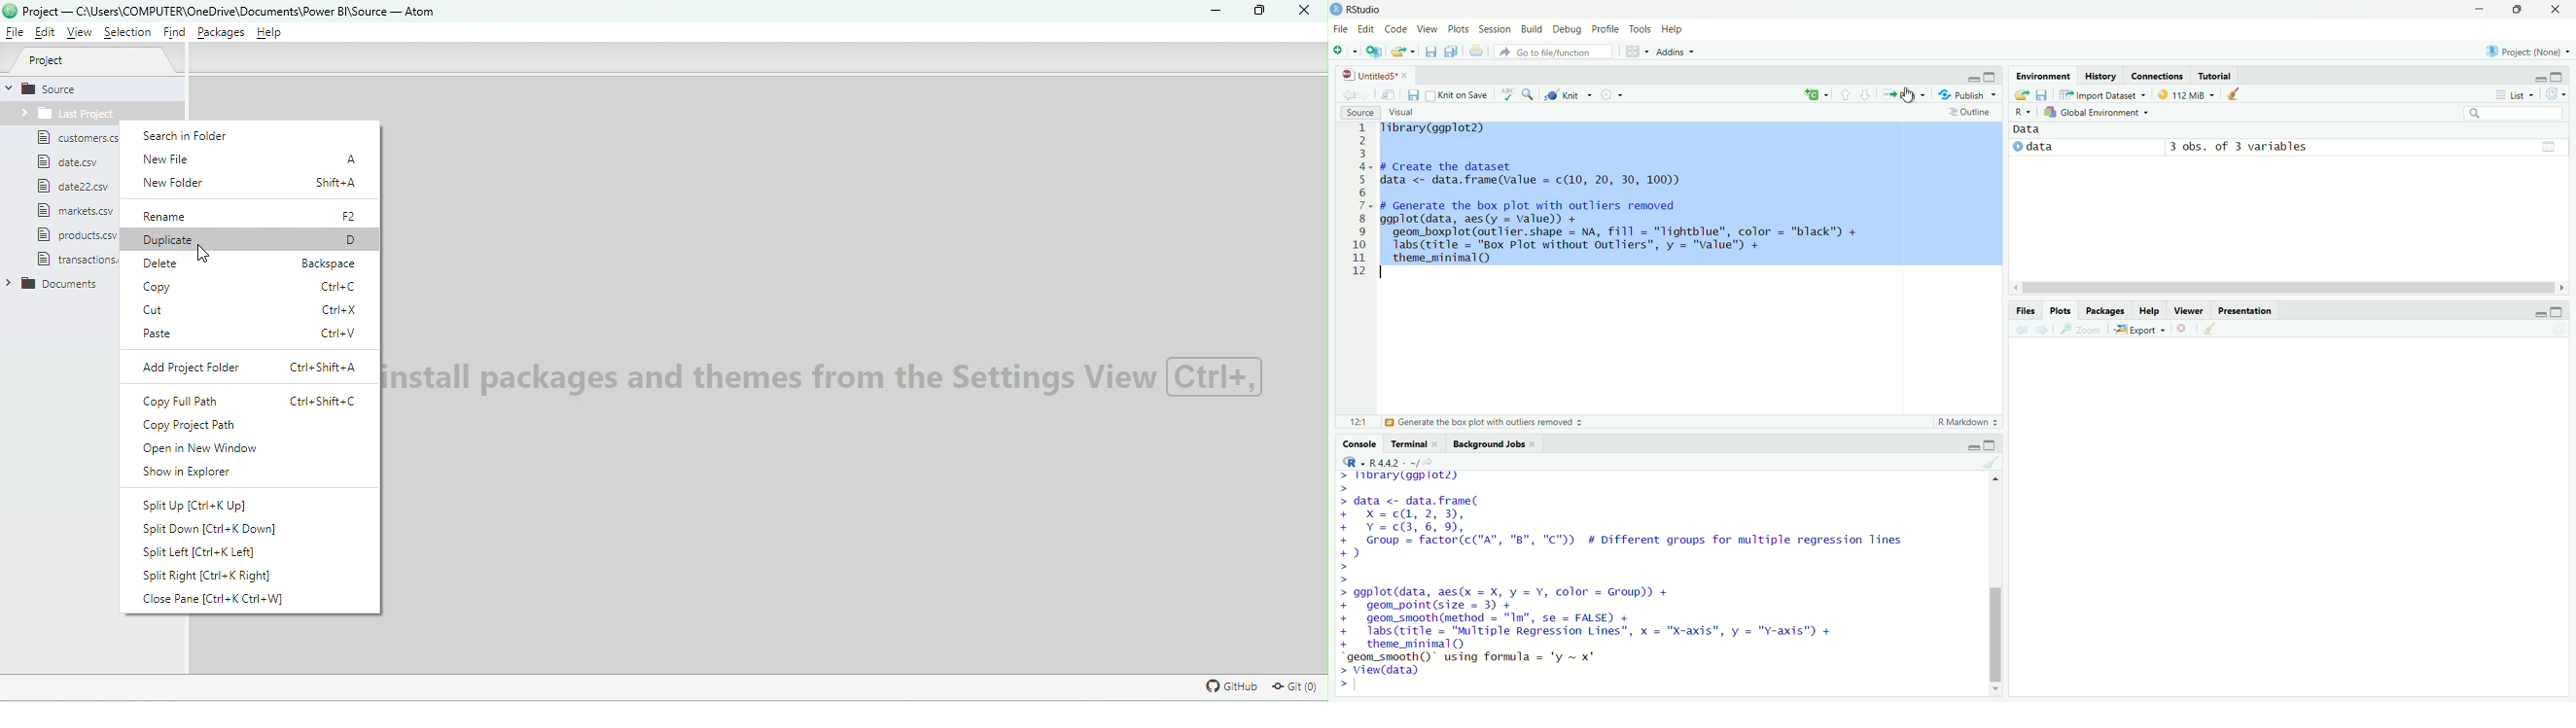 This screenshot has width=2576, height=728. What do you see at coordinates (1690, 192) in the screenshot?
I see `Tibrary(ggplot2)

# Create the dataset

data <- data.frame(value = c(10, 20, 30, 100))

# Generate the box plot with outliers removed ii

ggplot(data, aes(y = Valued) +
geom_boxplot(outlier.shape = NA, fill = "lightblue", color = "black") +
labs (title = "Box Plot without outliers", y = "value") +
theme_minimal)` at bounding box center [1690, 192].